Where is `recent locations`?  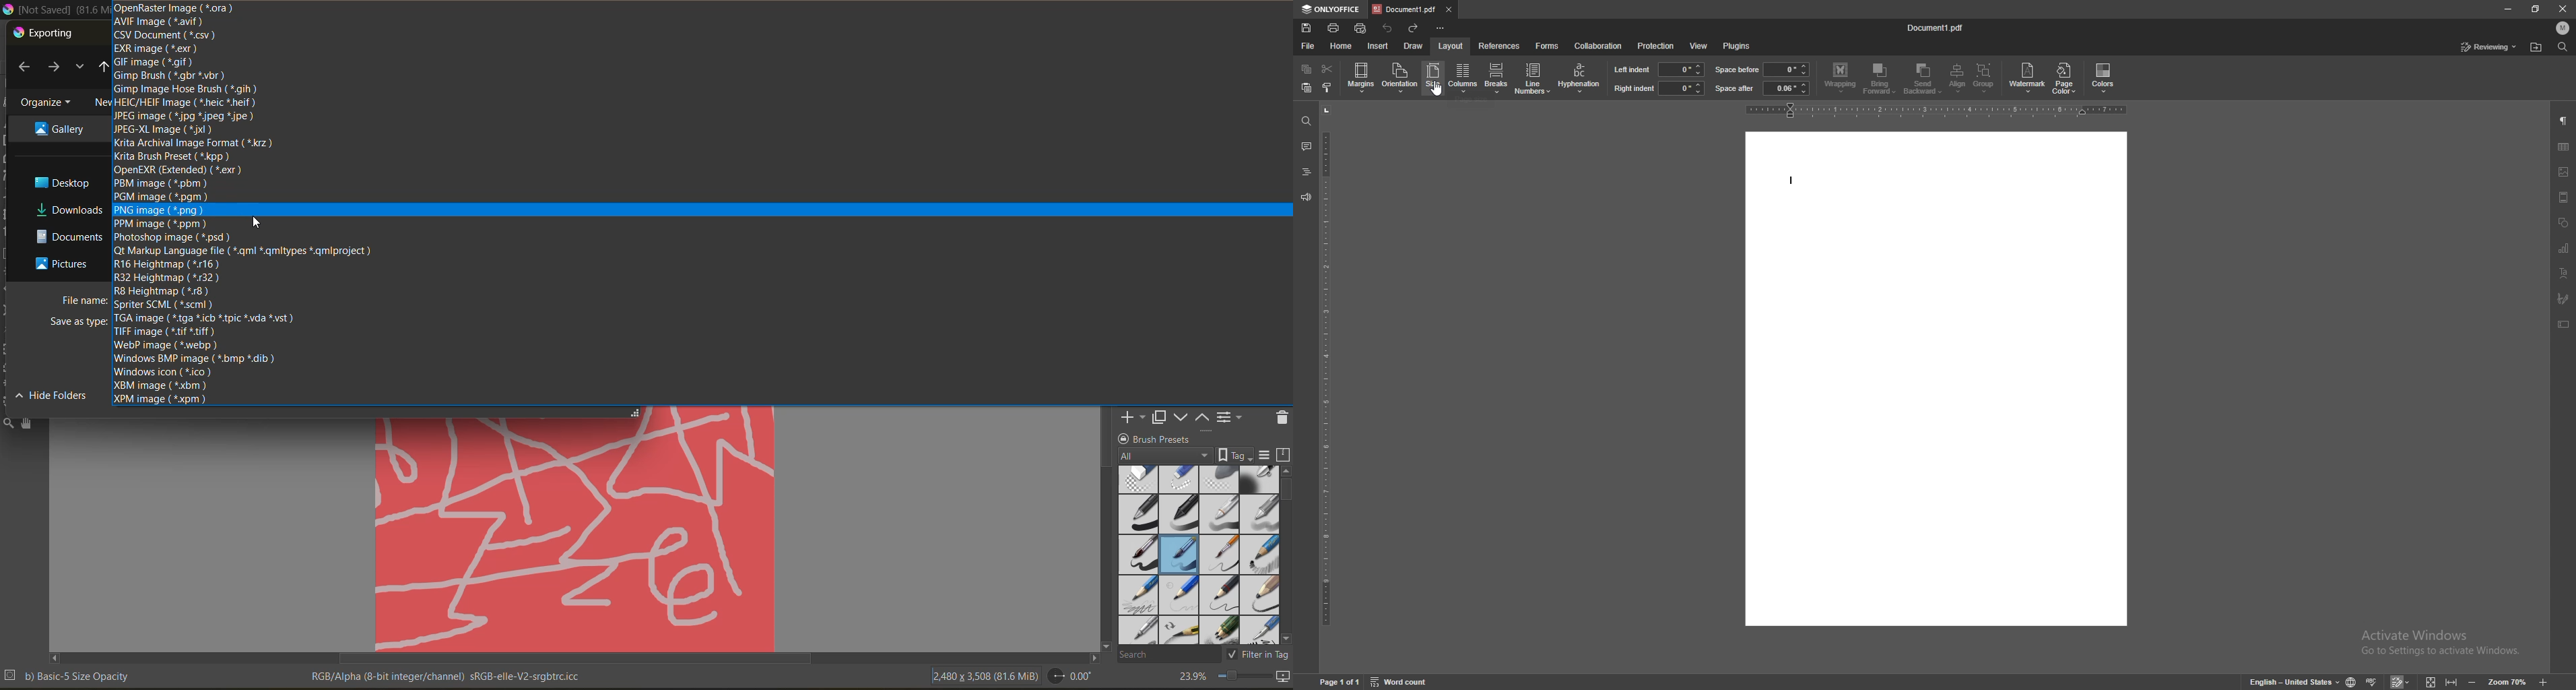 recent locations is located at coordinates (79, 67).